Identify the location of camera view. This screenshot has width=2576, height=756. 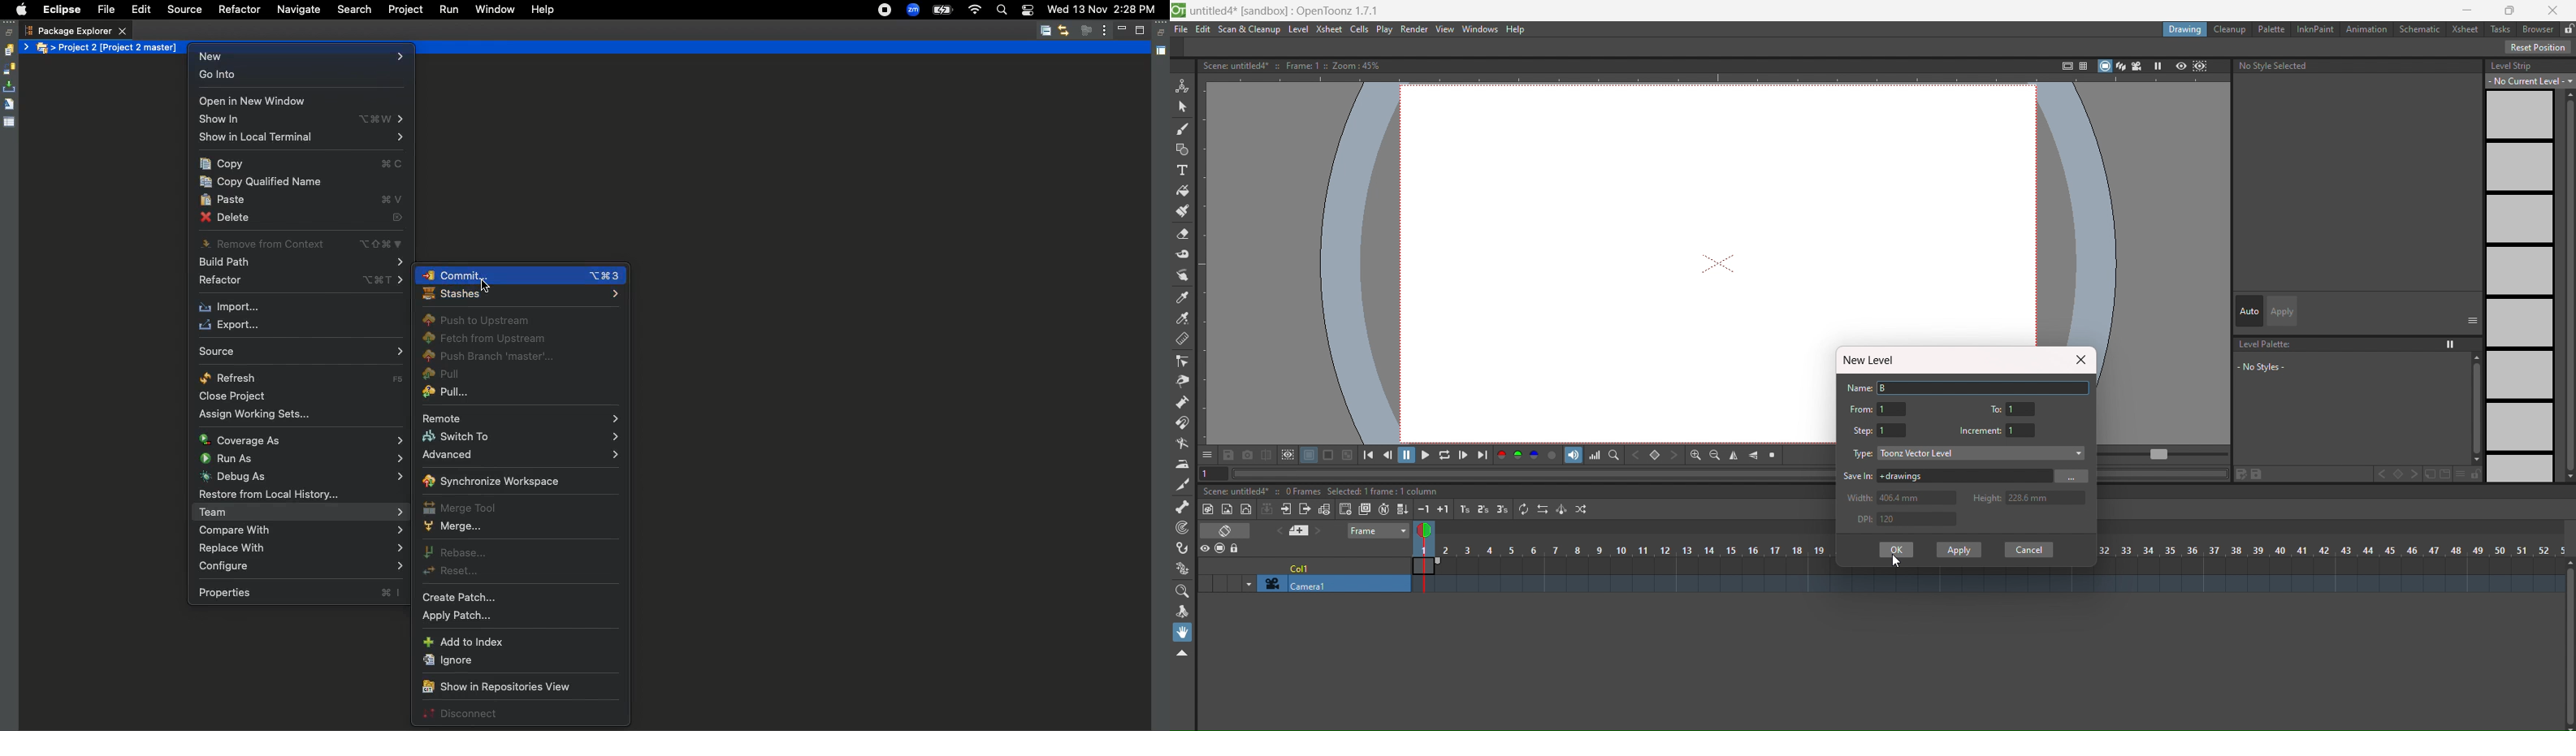
(2138, 66).